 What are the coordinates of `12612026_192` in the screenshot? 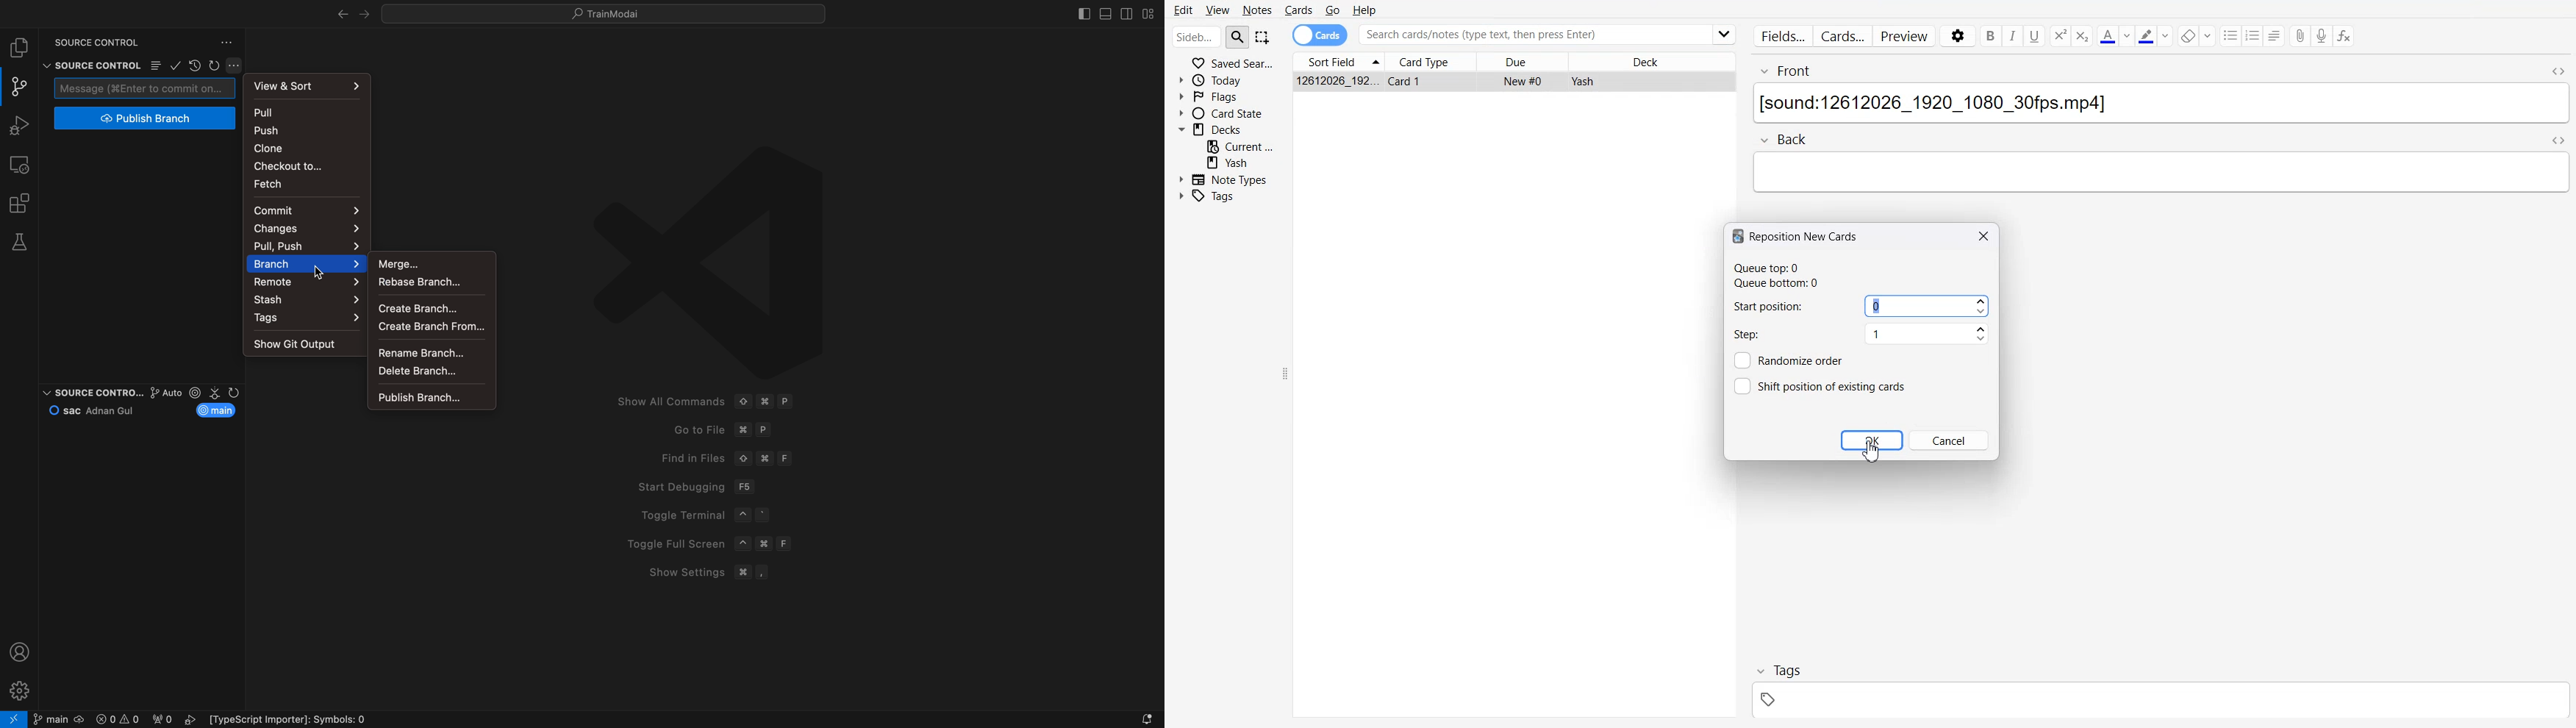 It's located at (1337, 82).